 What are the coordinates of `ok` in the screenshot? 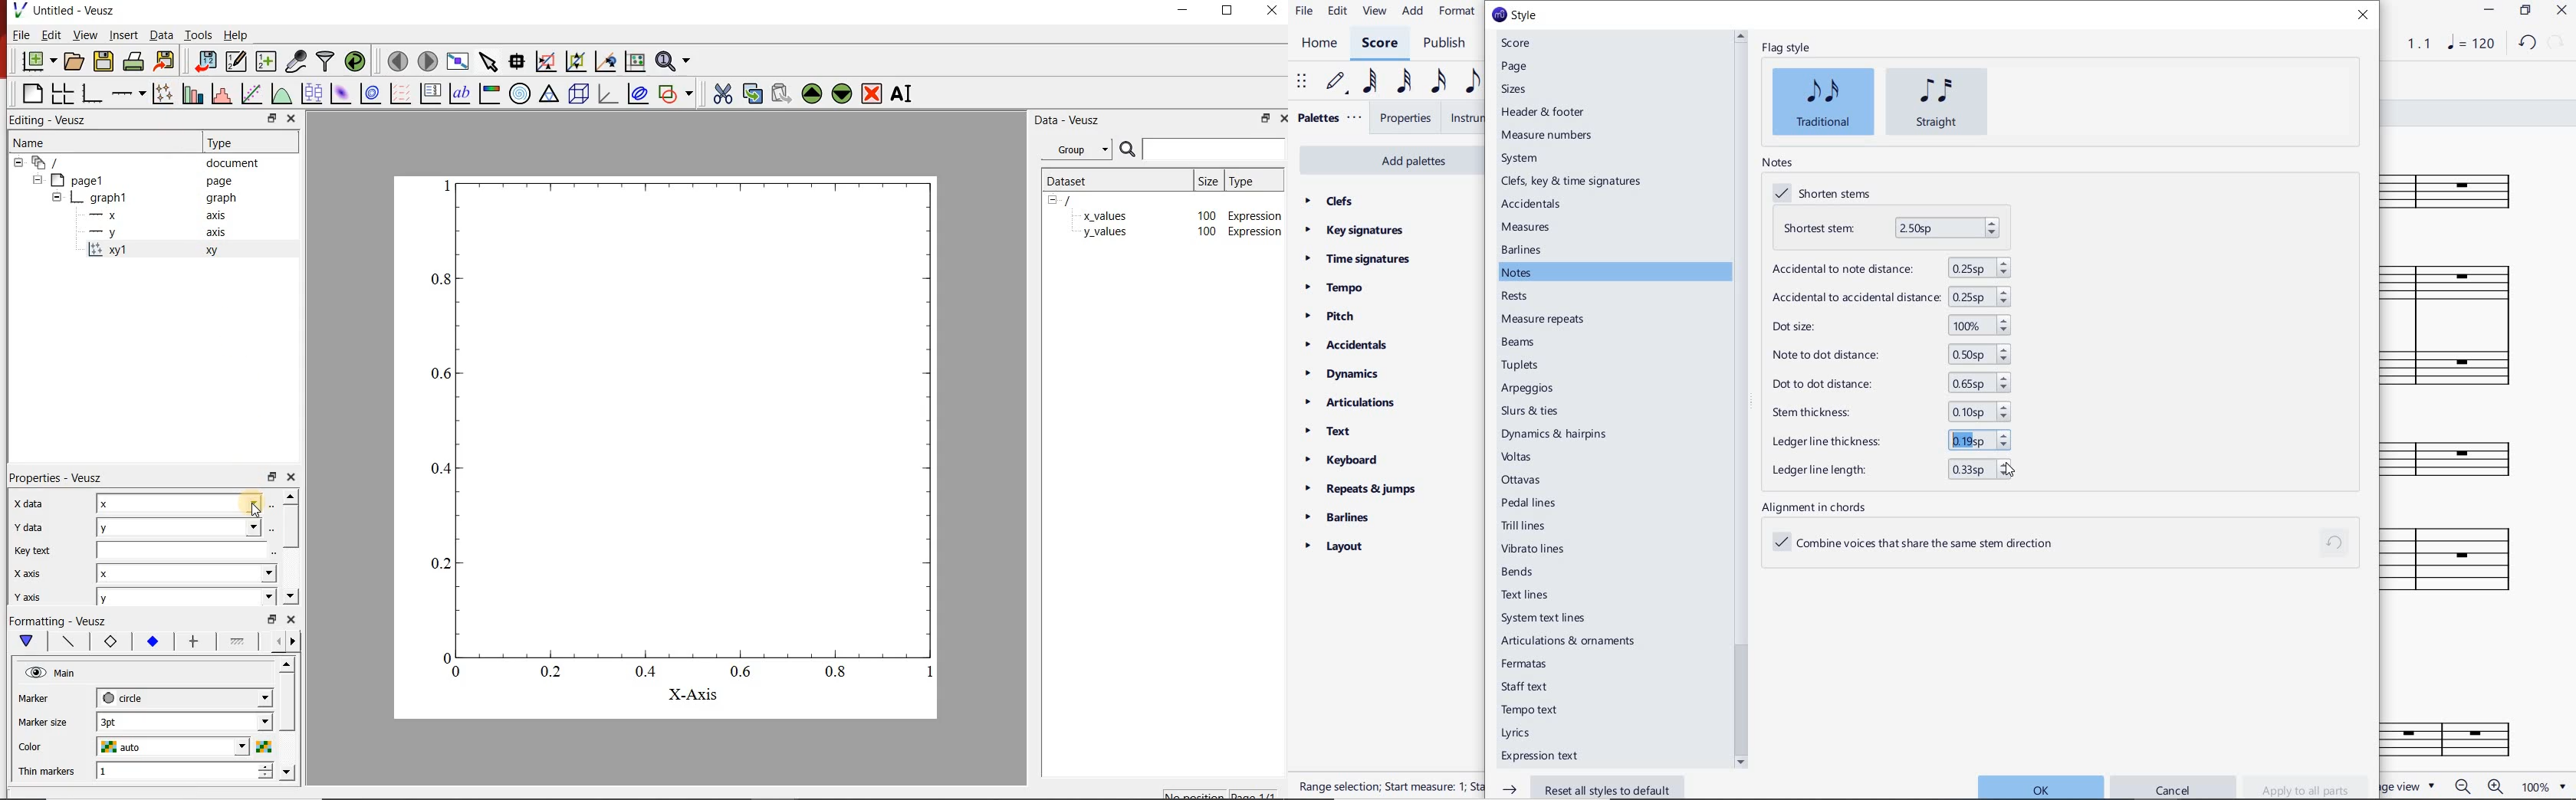 It's located at (2040, 787).